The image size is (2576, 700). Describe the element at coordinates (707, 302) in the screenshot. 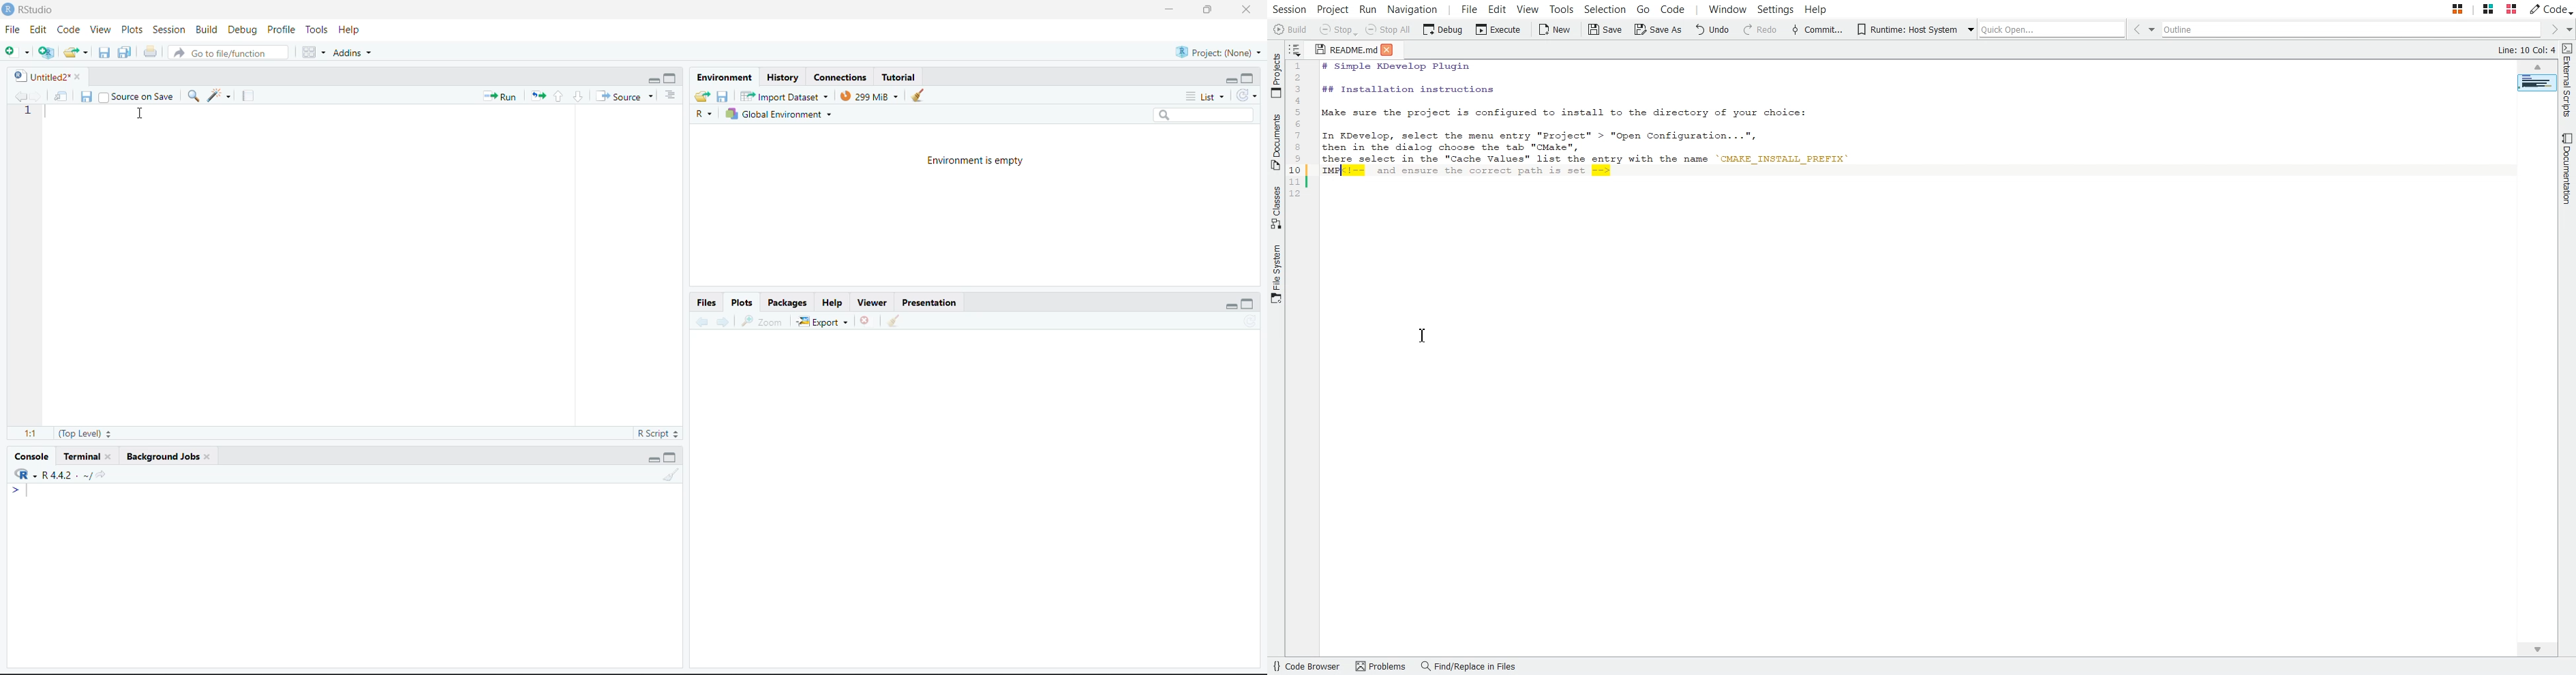

I see `Files` at that location.